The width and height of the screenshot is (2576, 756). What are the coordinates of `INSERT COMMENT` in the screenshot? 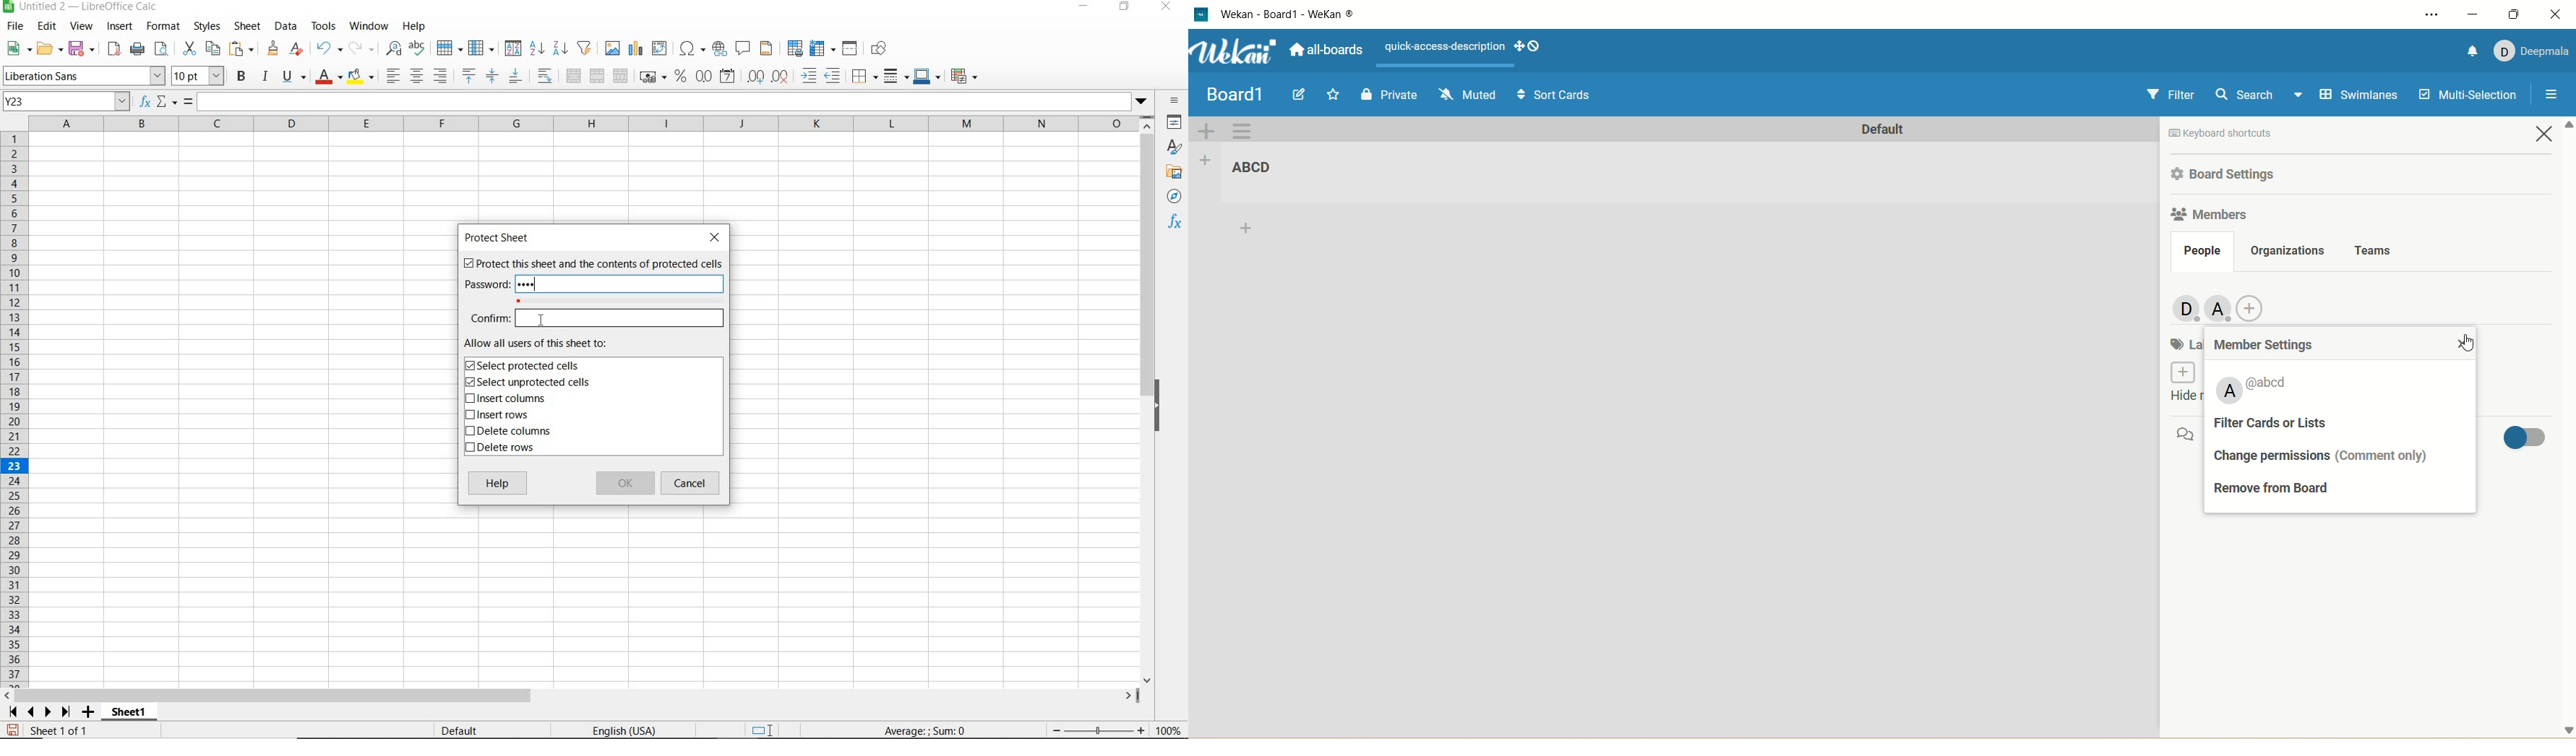 It's located at (743, 47).